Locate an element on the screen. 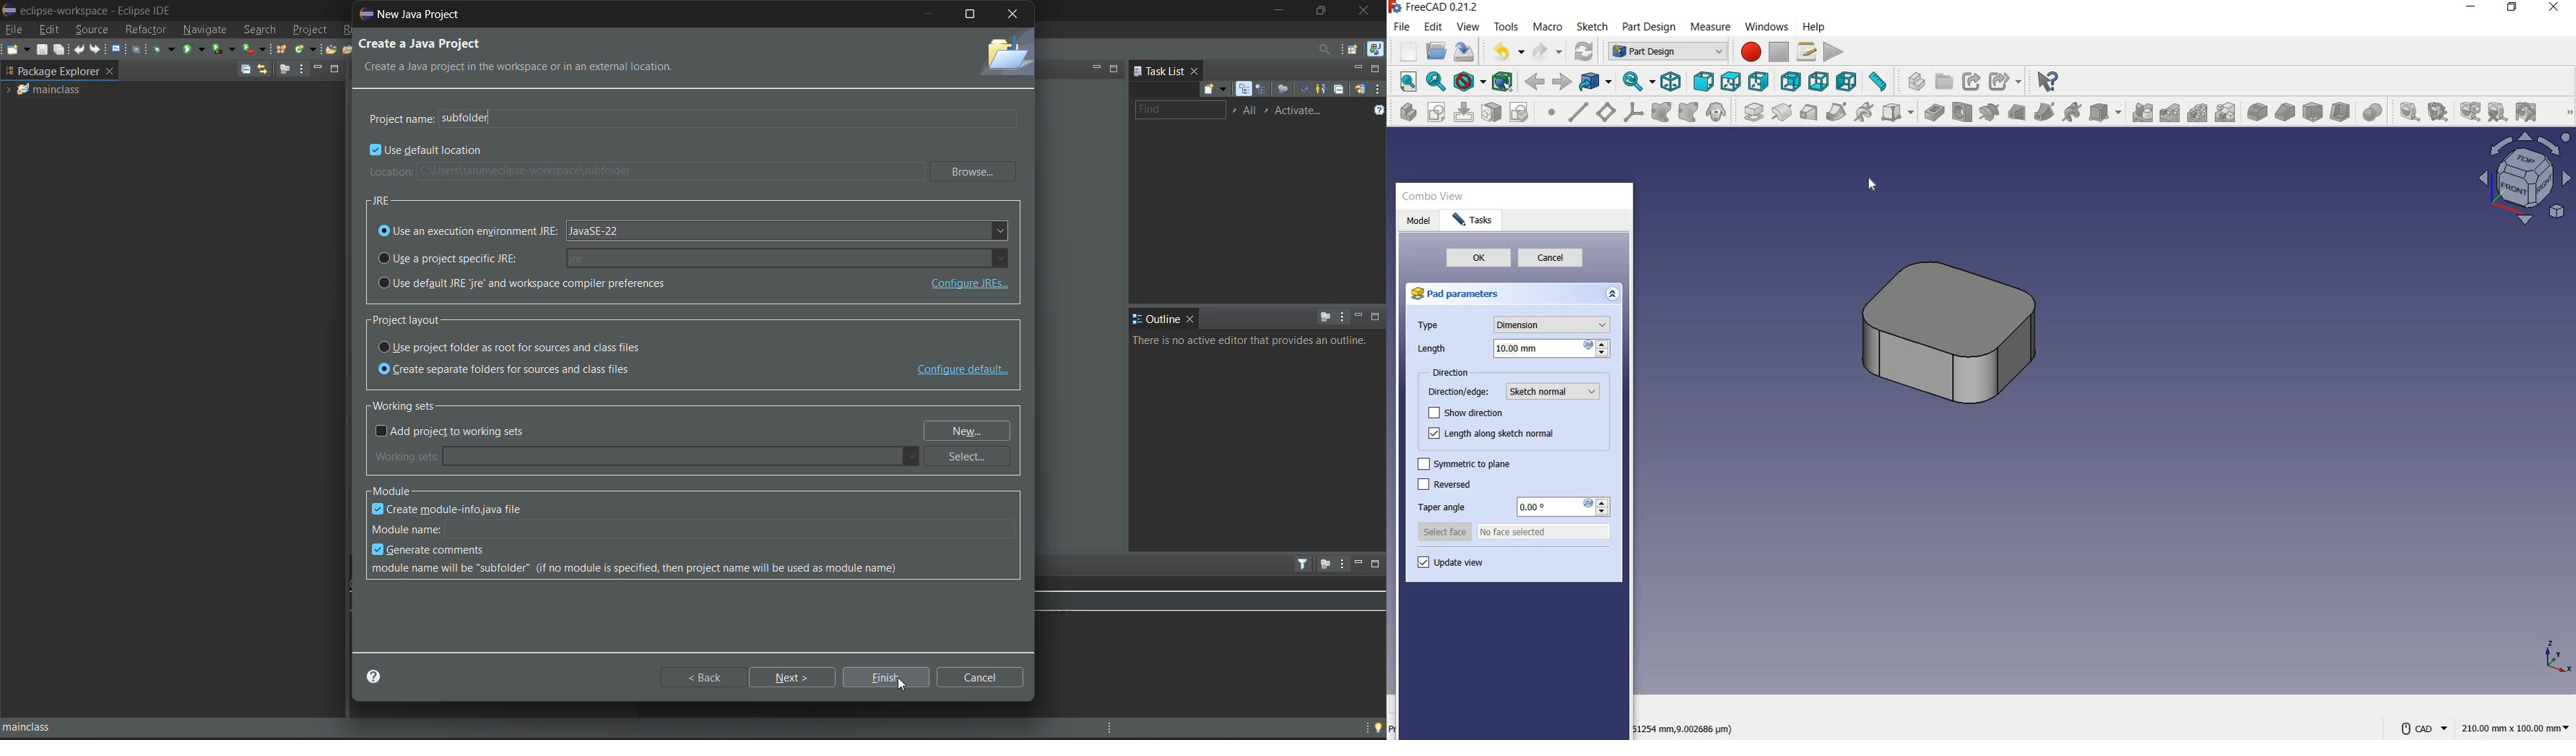 The image size is (2576, 756). Share is located at coordinates (1974, 81).